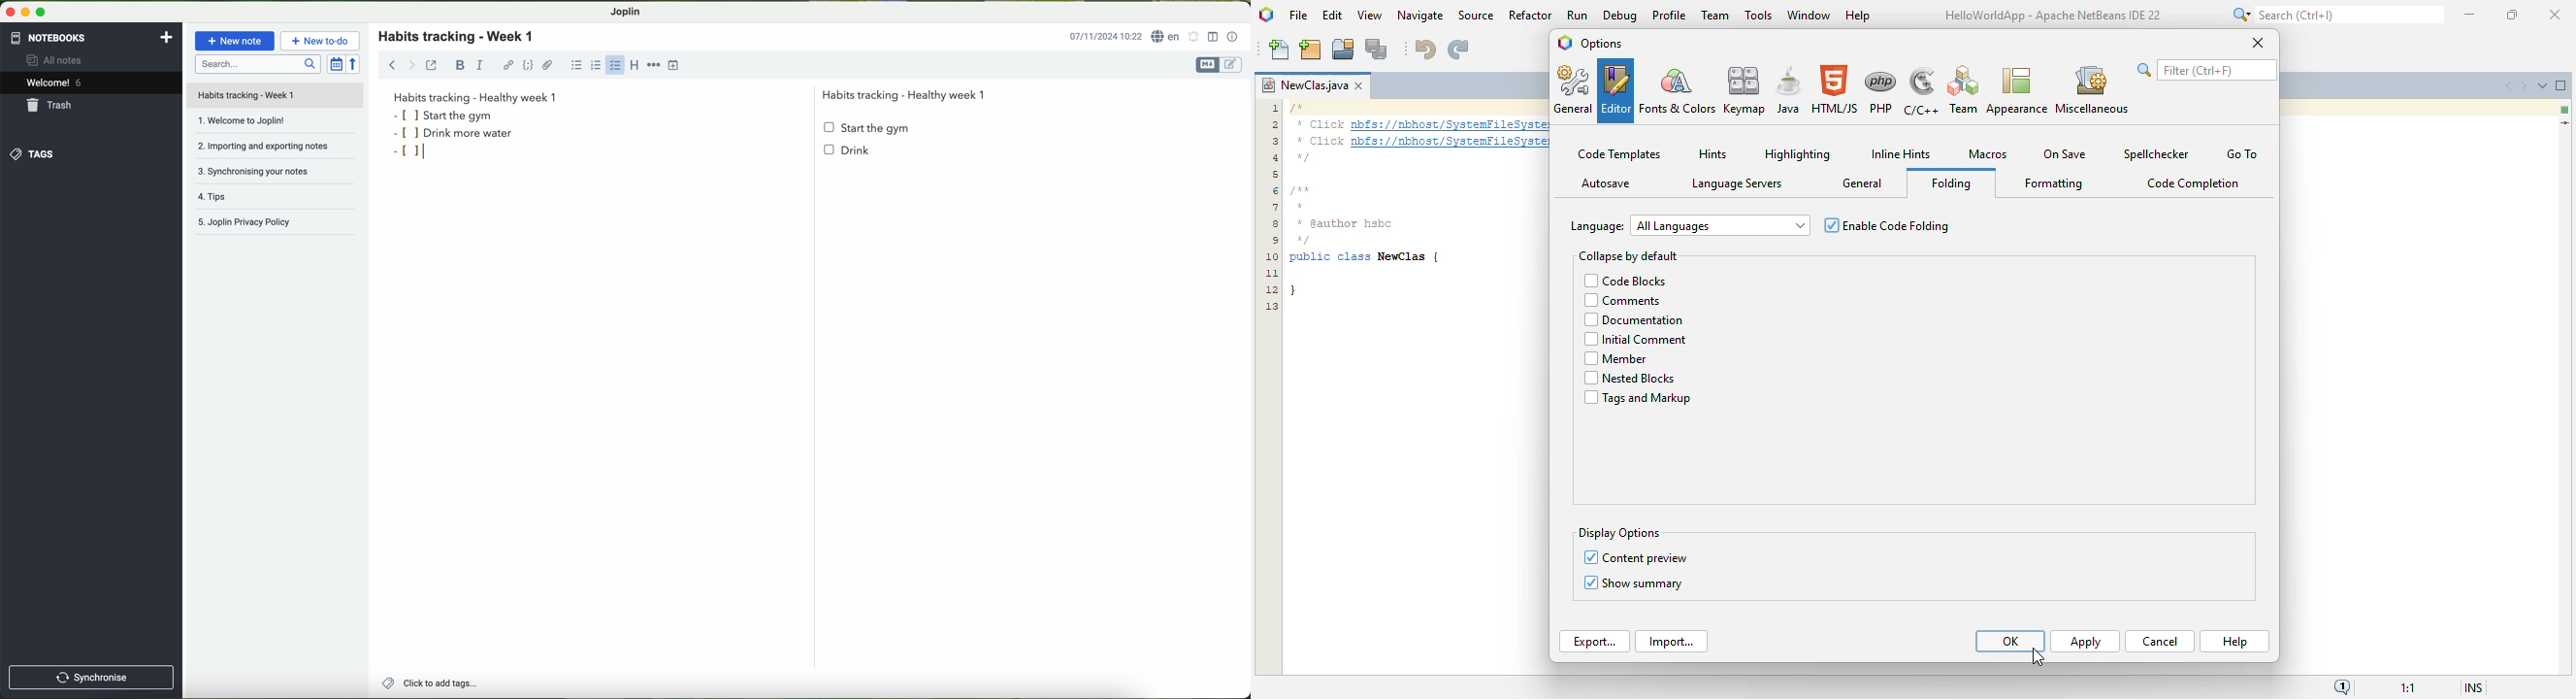 This screenshot has height=700, width=2576. Describe the element at coordinates (1234, 38) in the screenshot. I see `note properties` at that location.